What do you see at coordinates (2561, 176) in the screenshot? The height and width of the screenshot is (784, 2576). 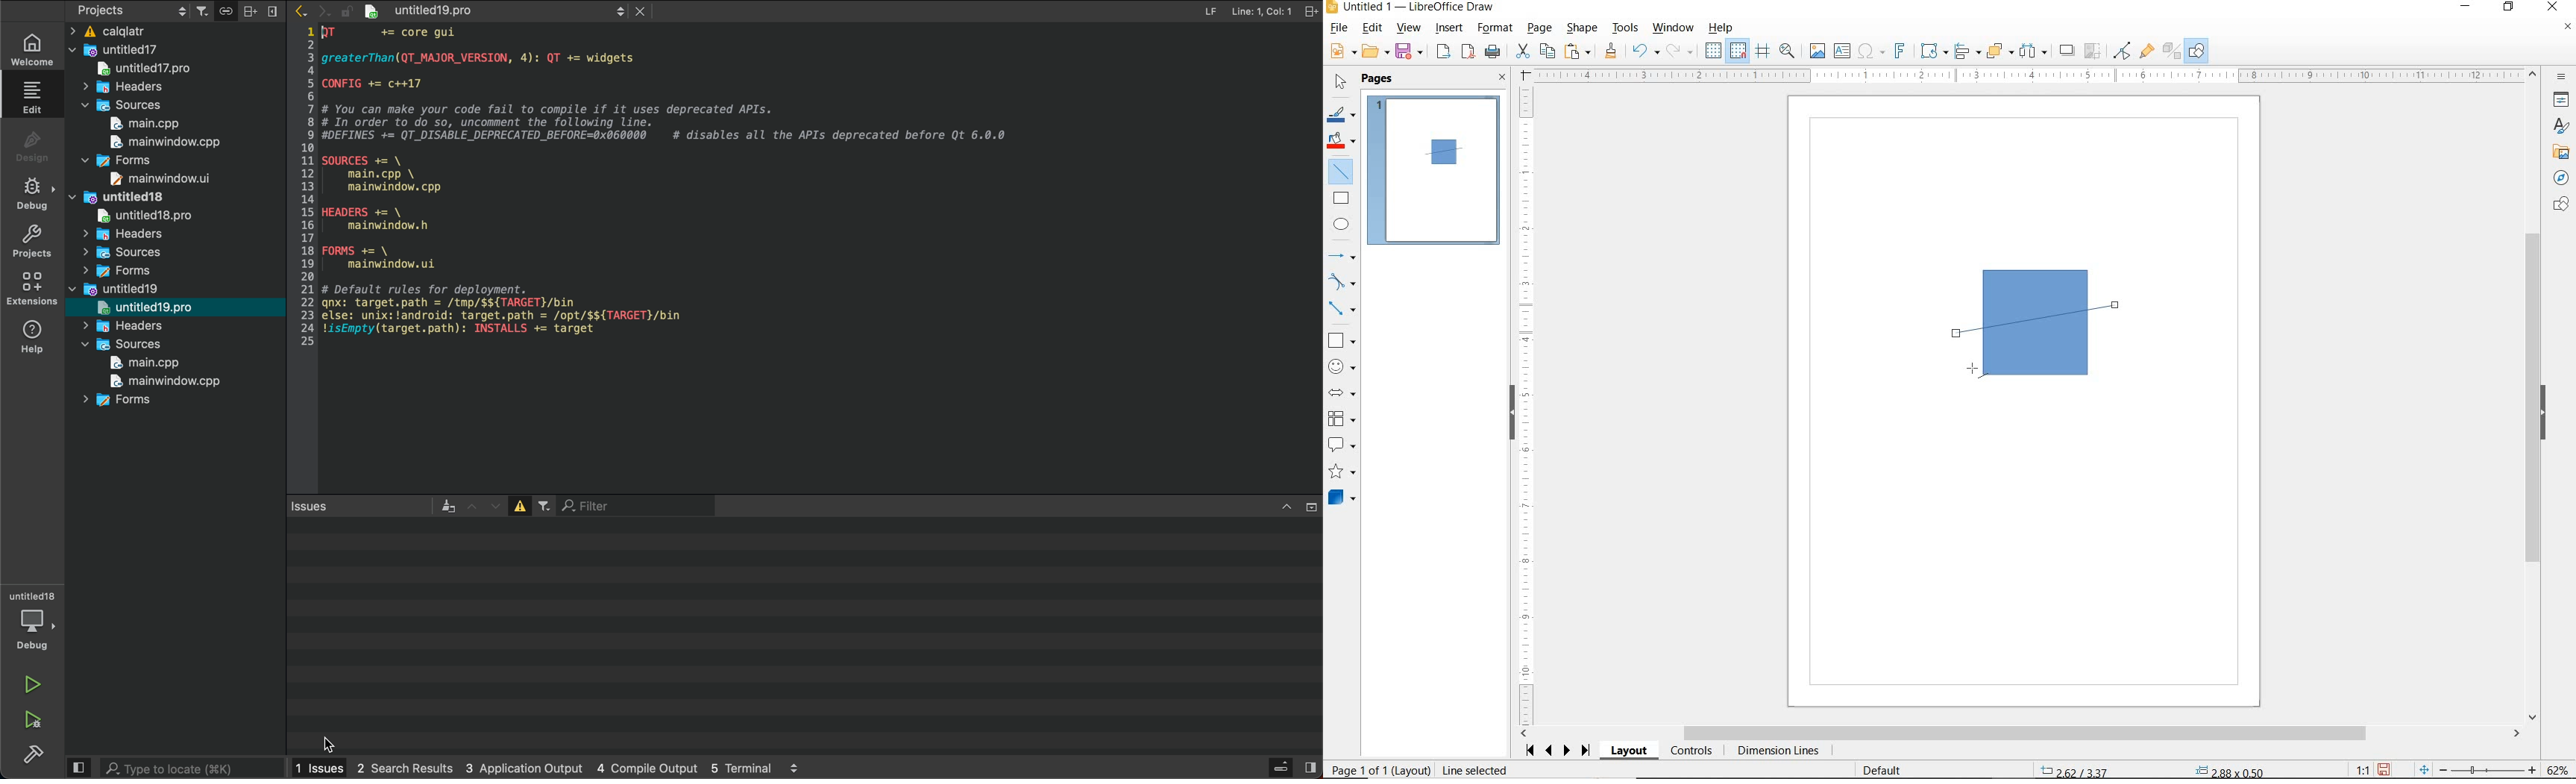 I see `NAVIGATOR` at bounding box center [2561, 176].